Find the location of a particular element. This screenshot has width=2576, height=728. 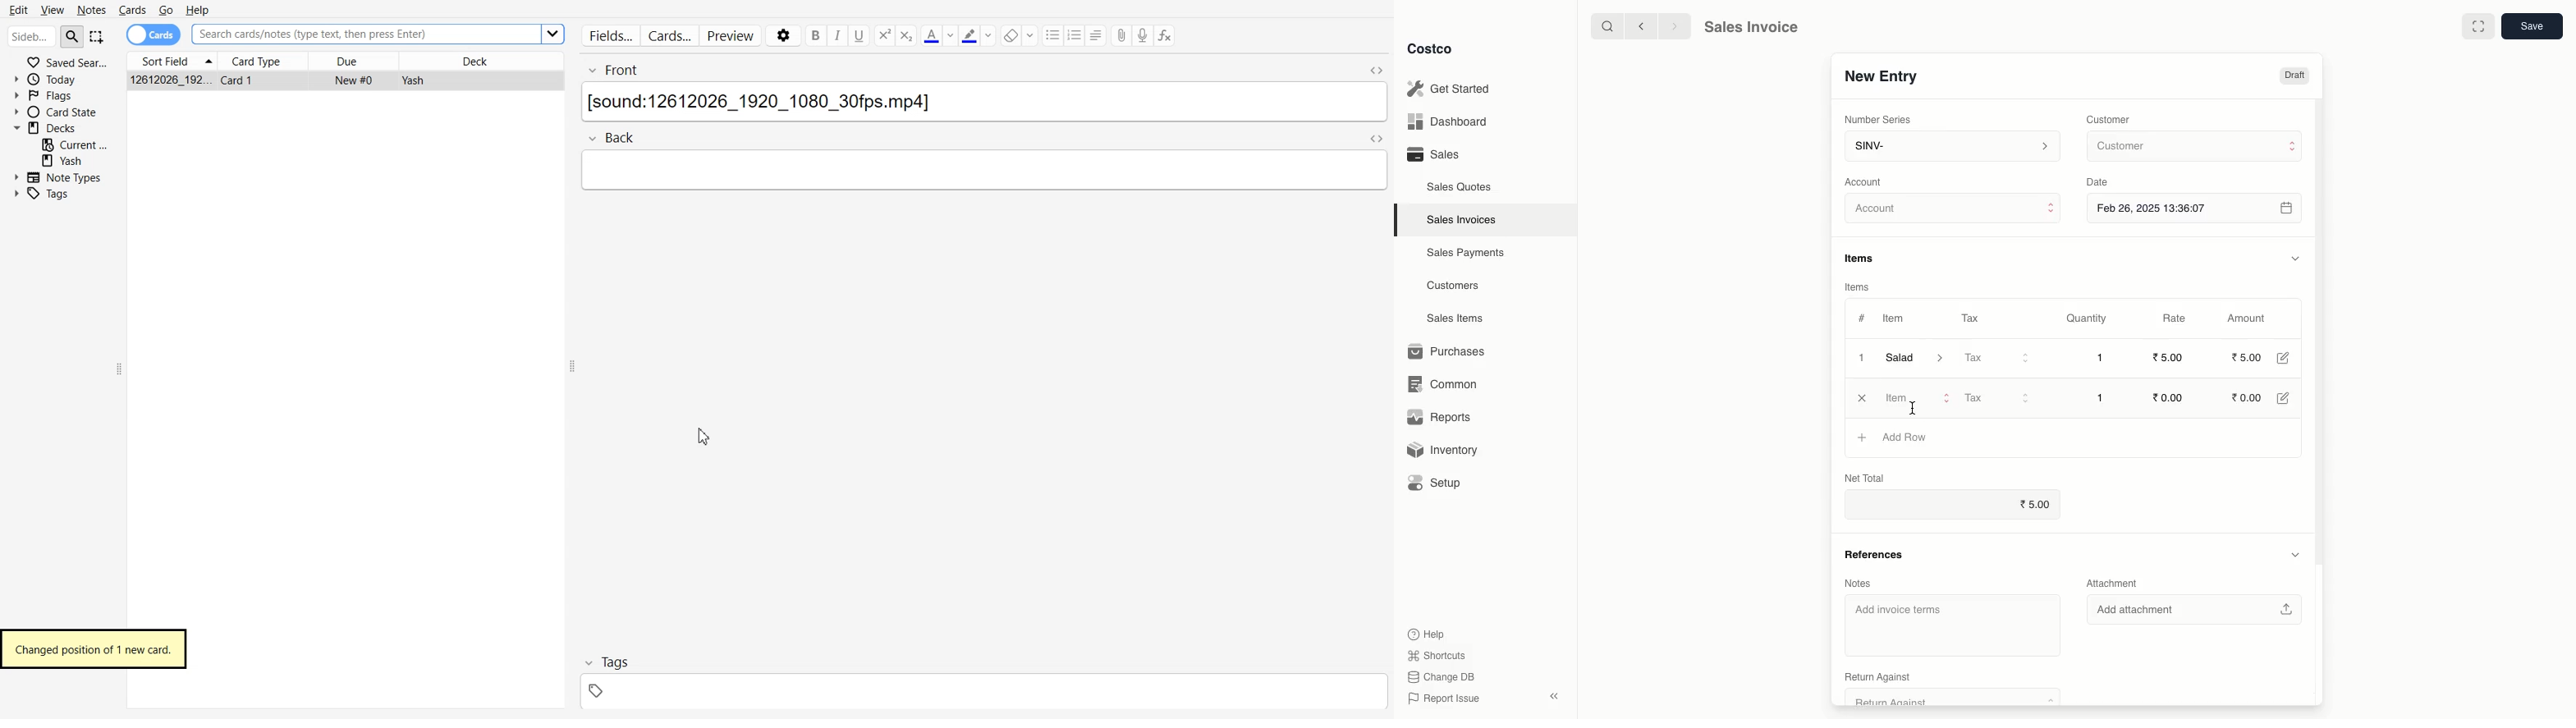

5.00 is located at coordinates (2170, 357).